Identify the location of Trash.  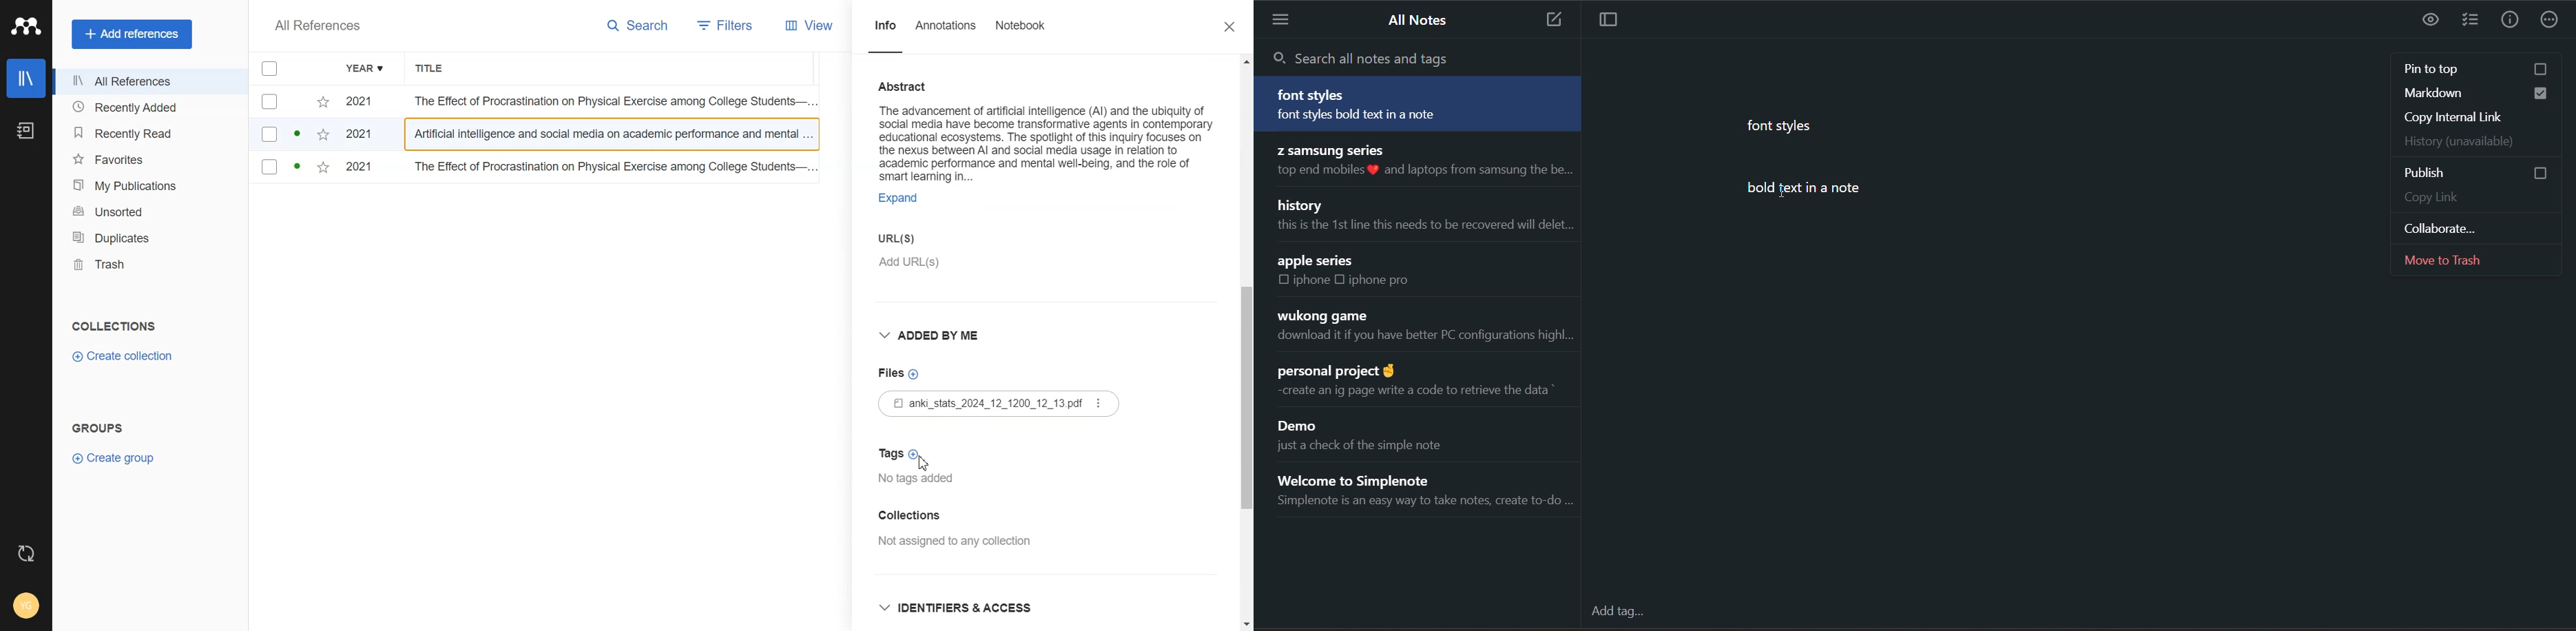
(150, 265).